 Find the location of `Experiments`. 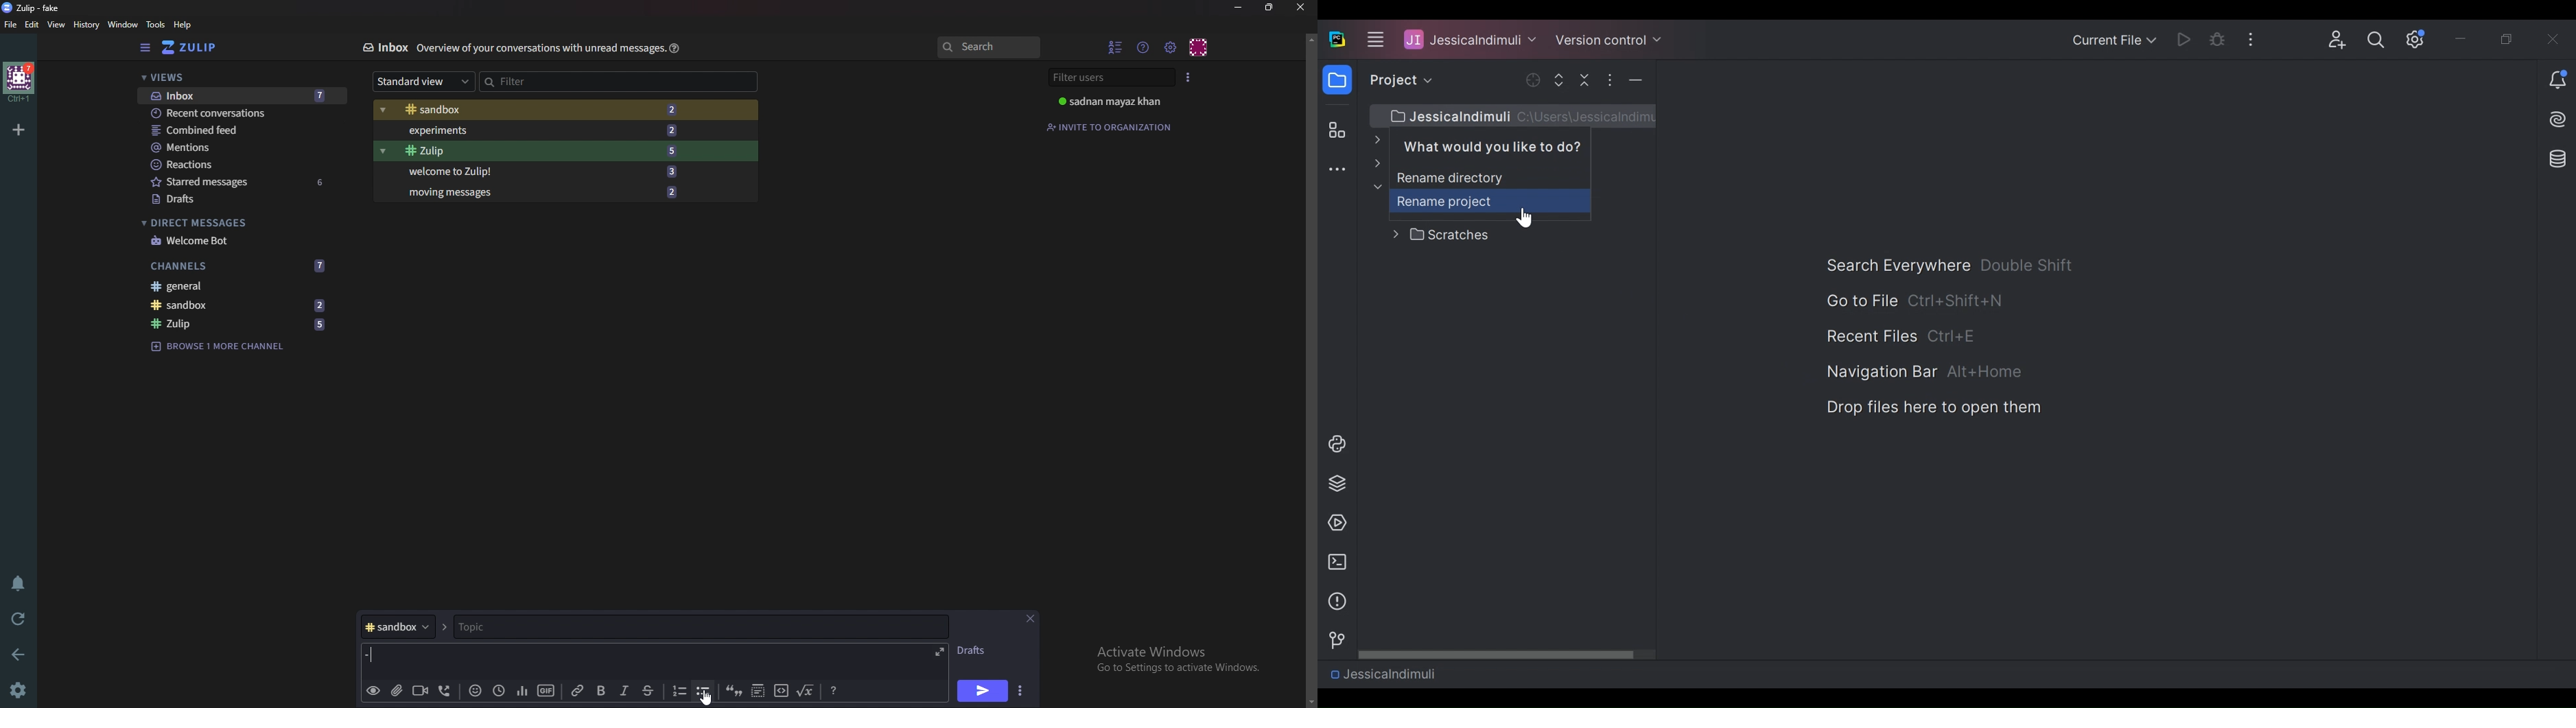

Experiments is located at coordinates (539, 130).